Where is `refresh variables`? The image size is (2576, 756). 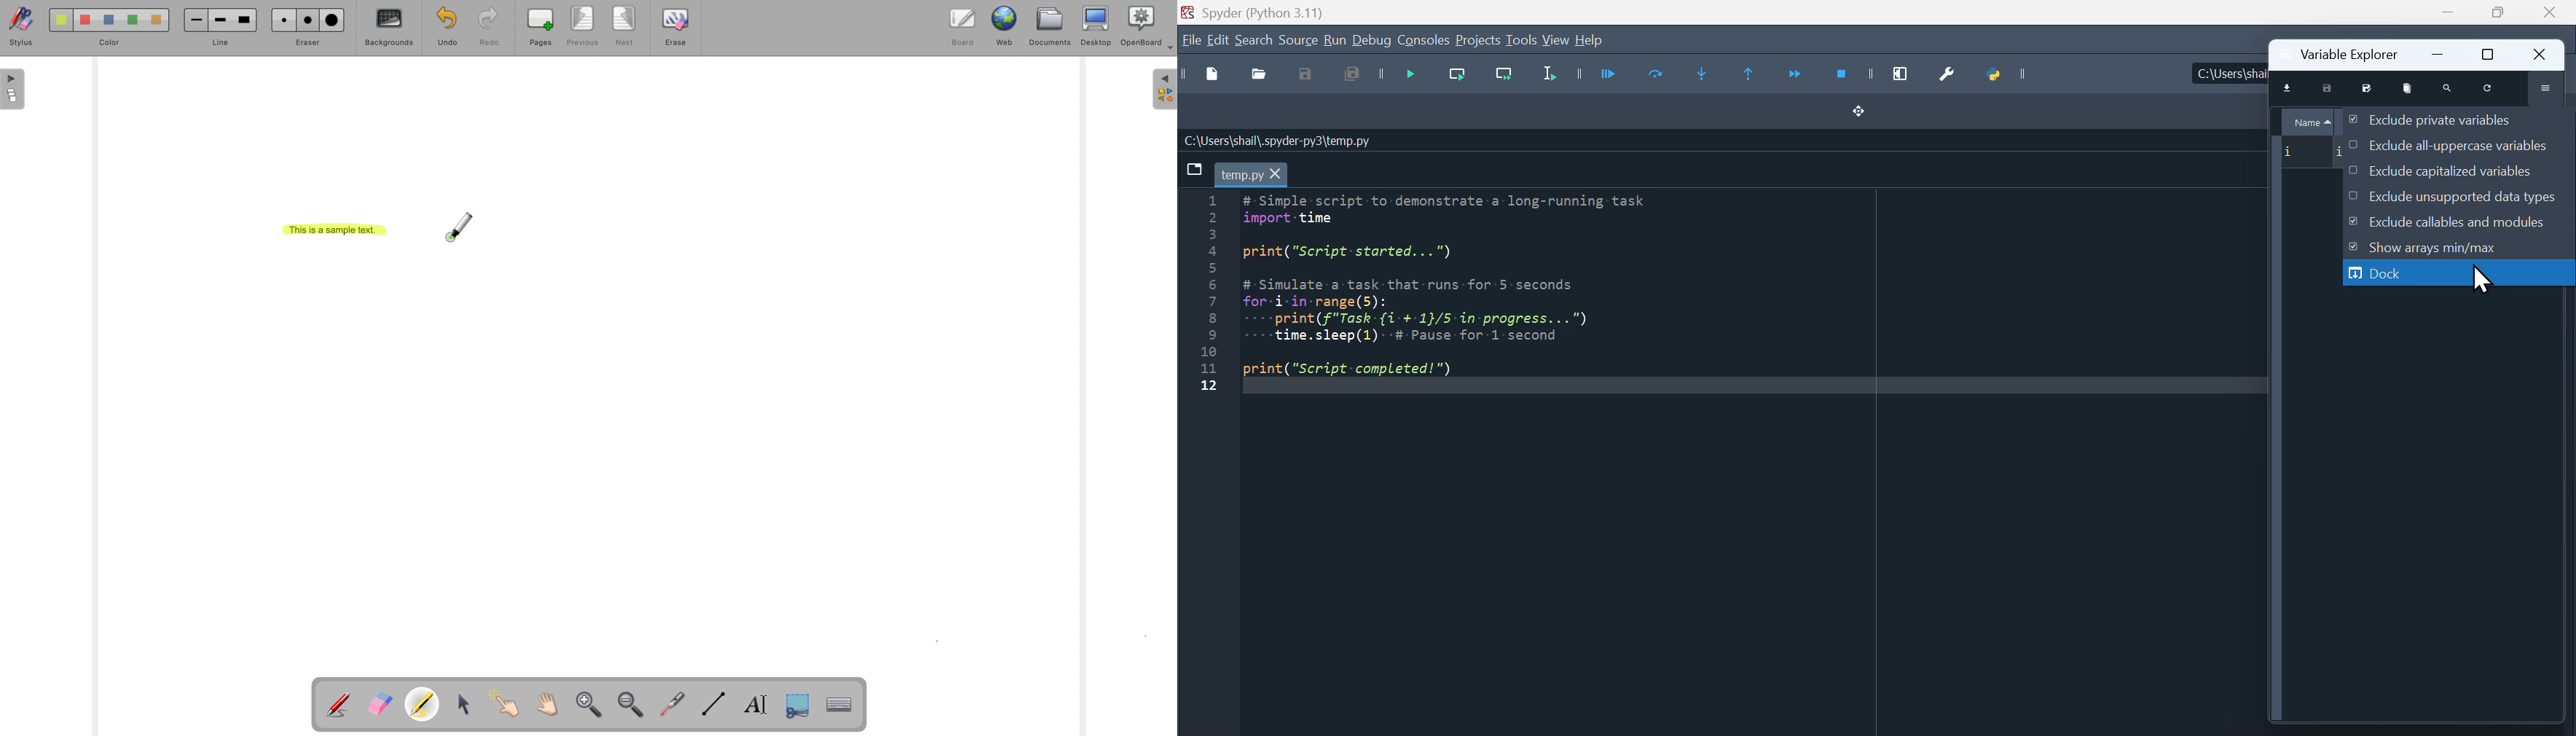
refresh variables is located at coordinates (2490, 87).